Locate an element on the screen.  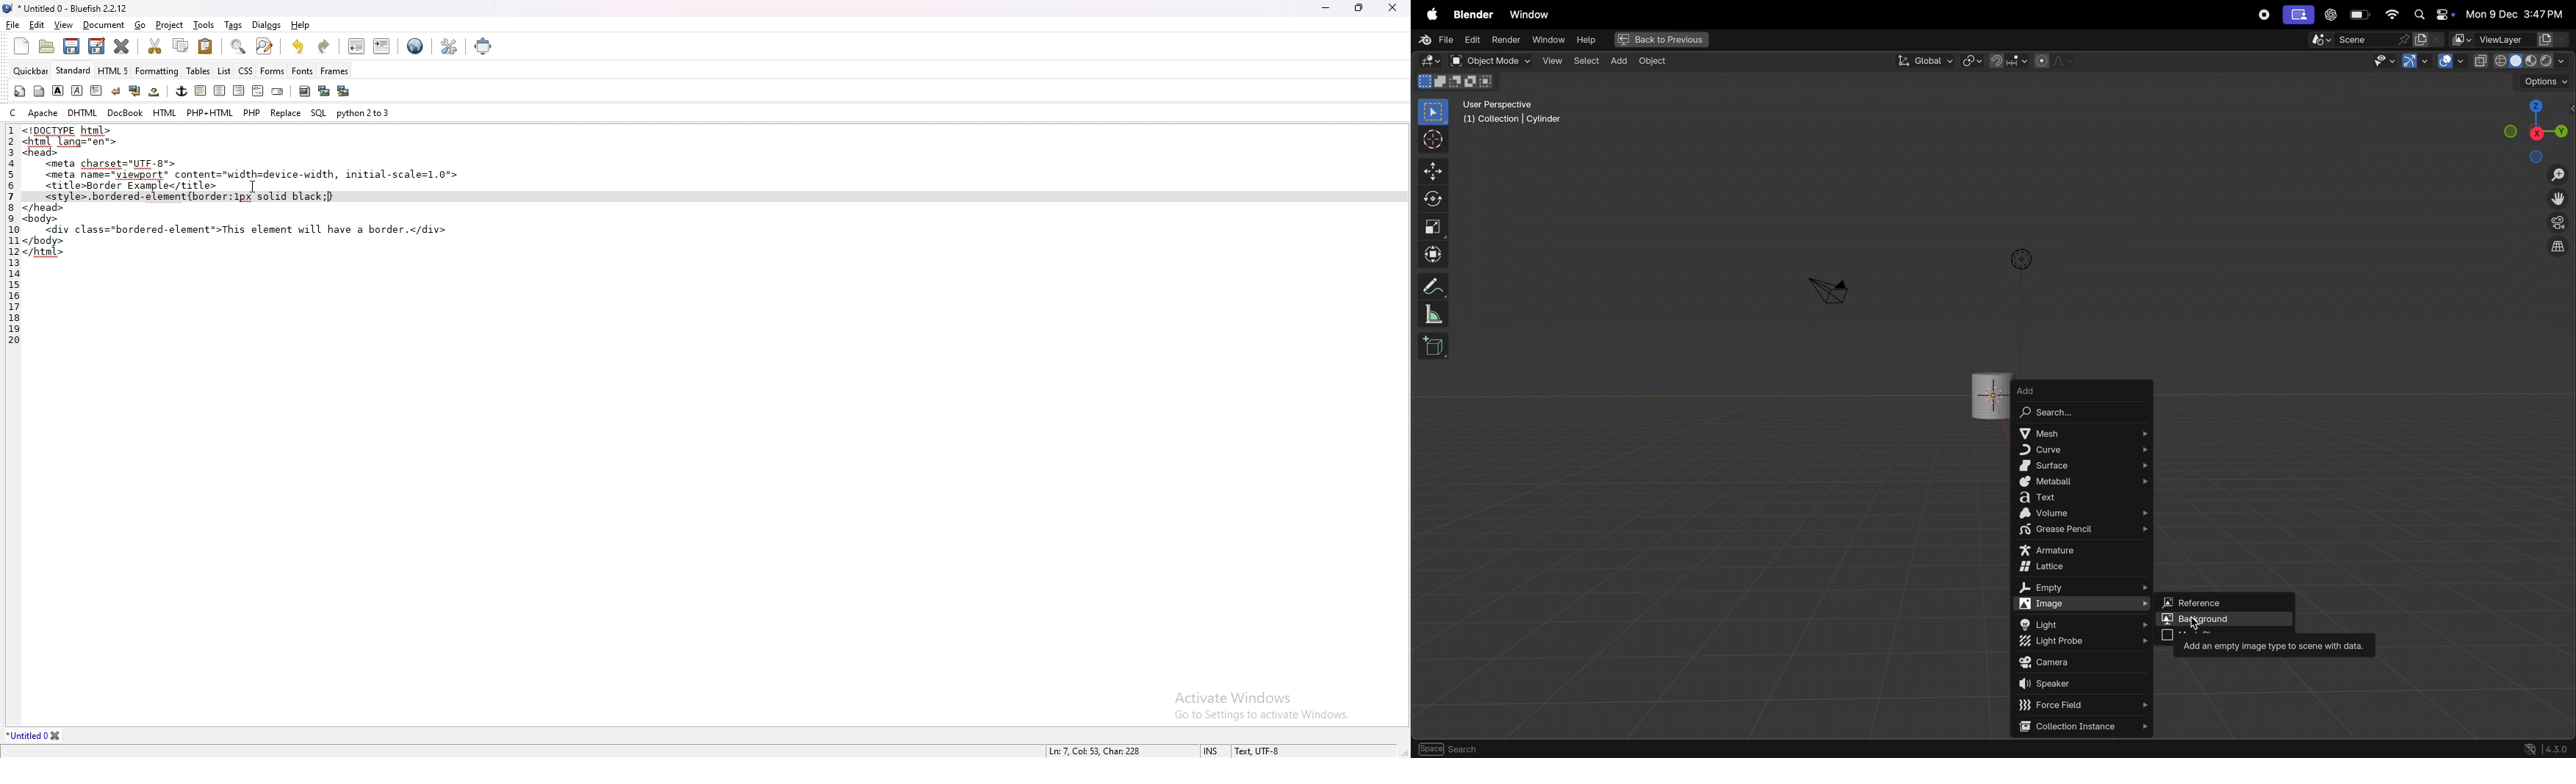
tags is located at coordinates (234, 26).